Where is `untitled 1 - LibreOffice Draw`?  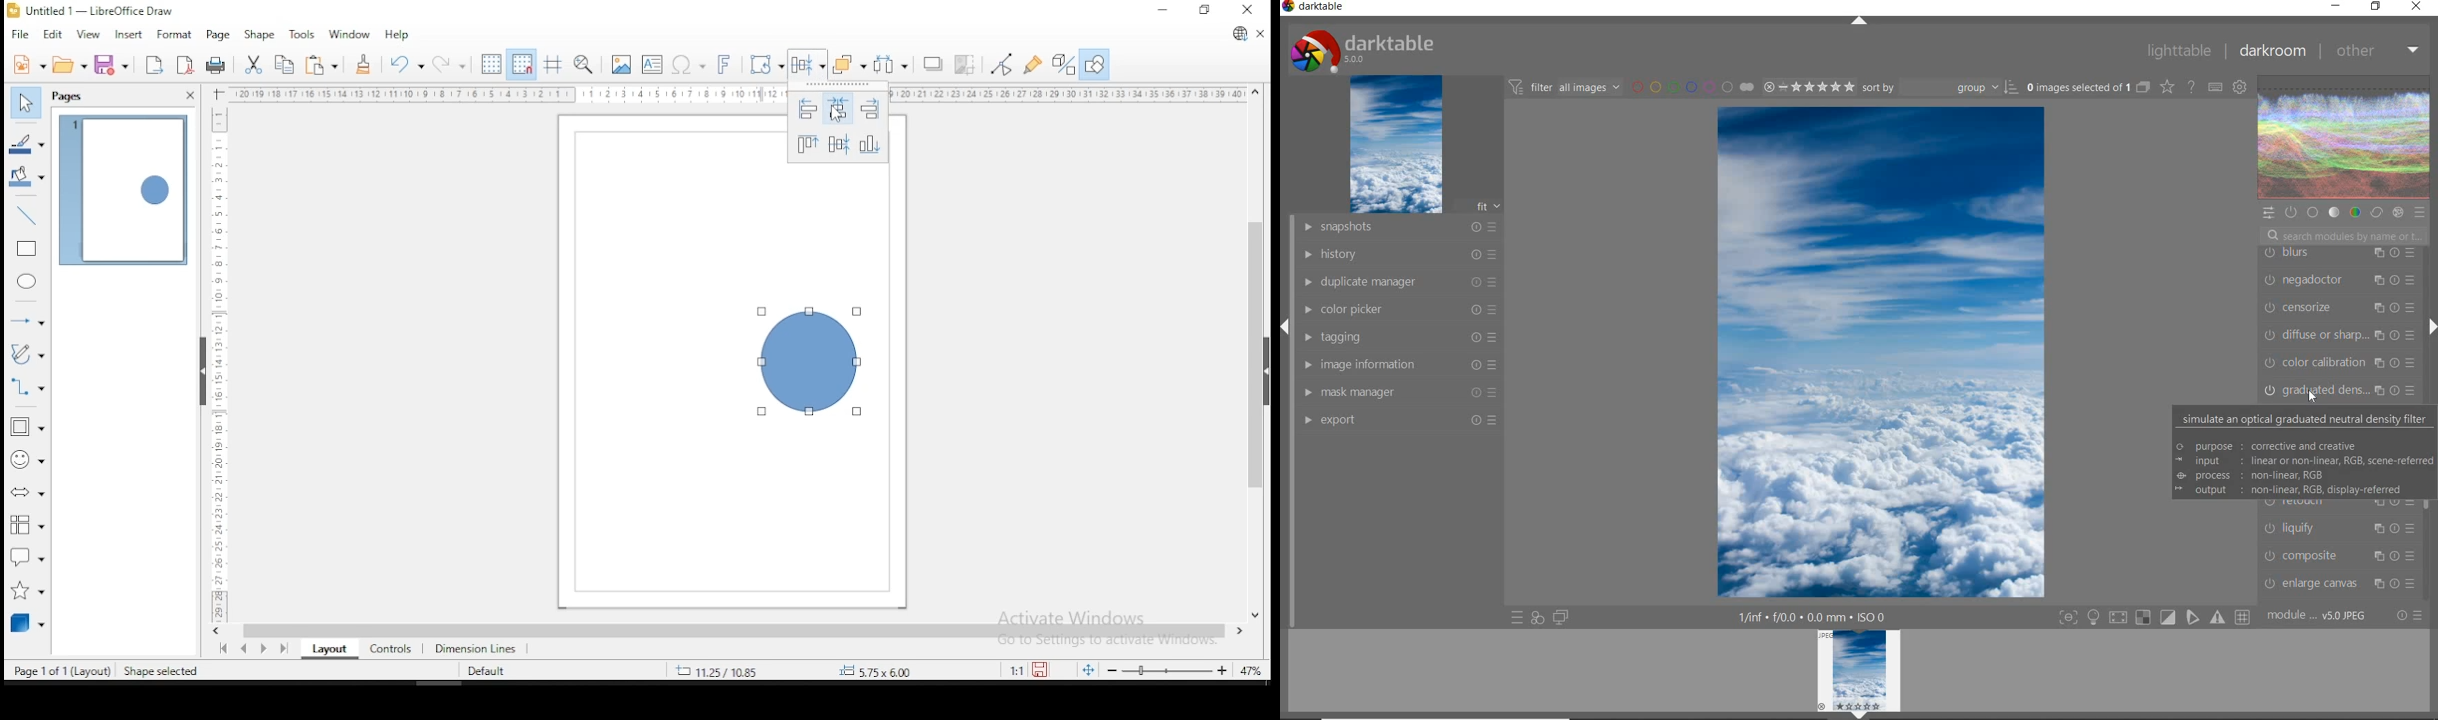 untitled 1 - LibreOffice Draw is located at coordinates (90, 10).